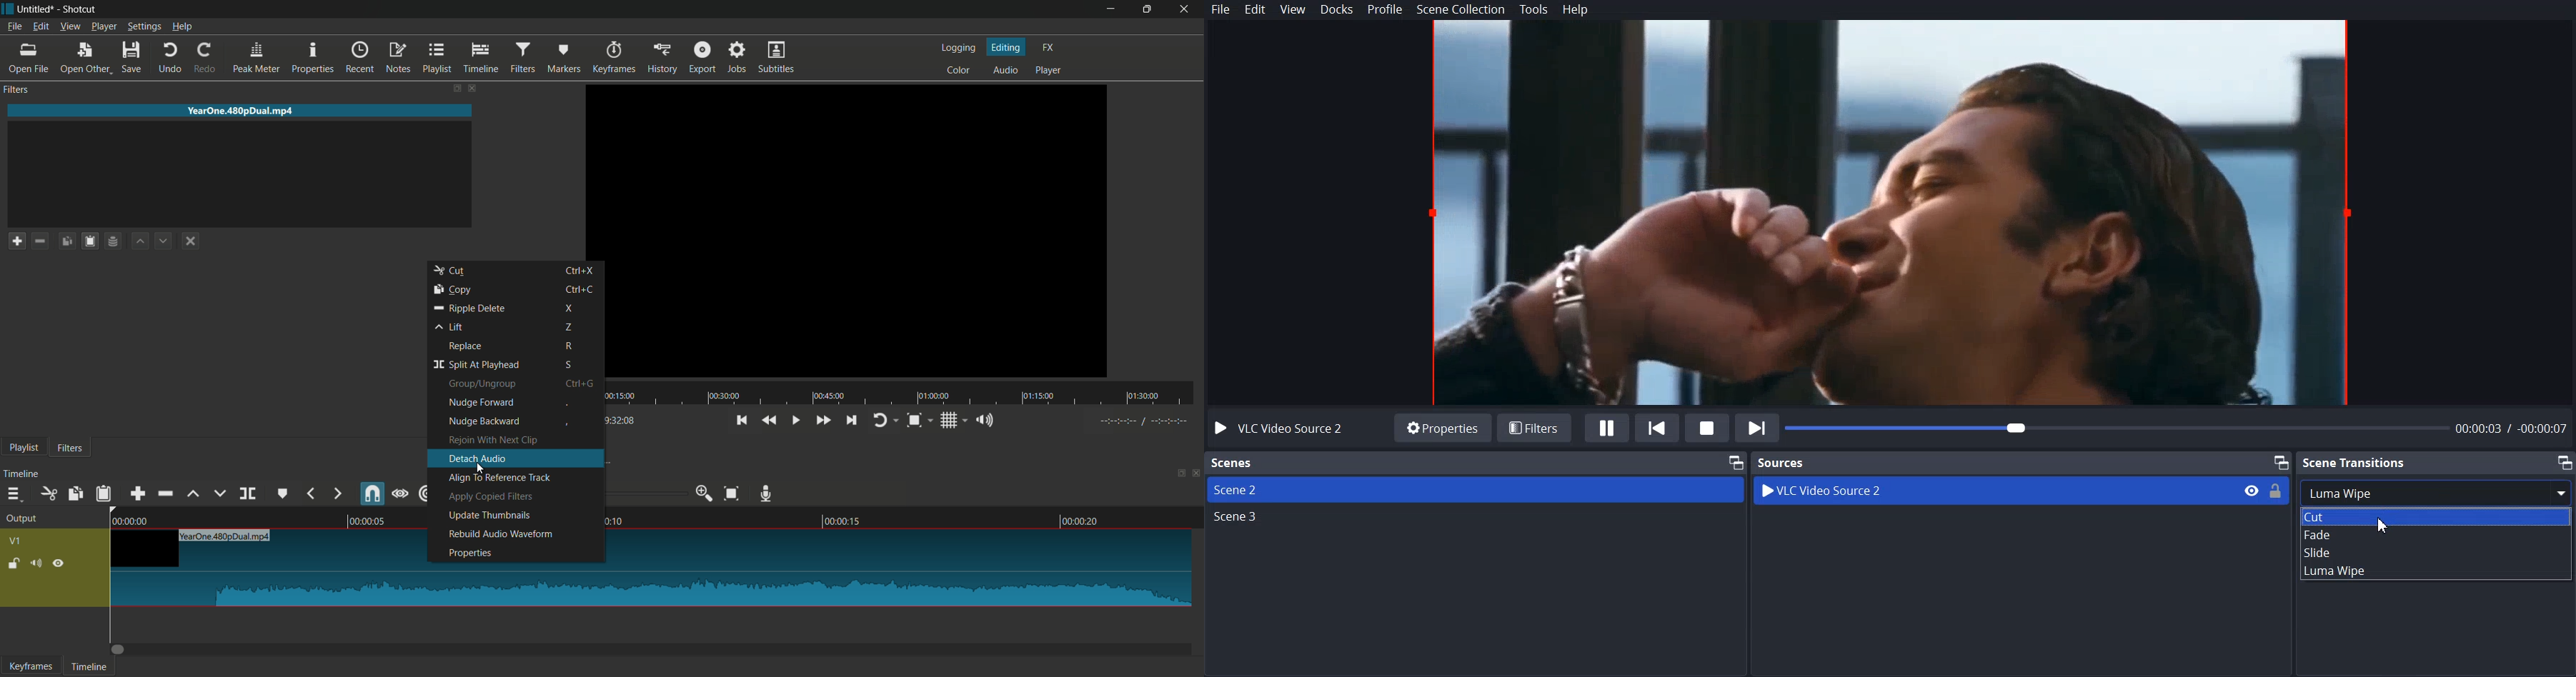 The height and width of the screenshot is (700, 2576). What do you see at coordinates (85, 58) in the screenshot?
I see `open other` at bounding box center [85, 58].